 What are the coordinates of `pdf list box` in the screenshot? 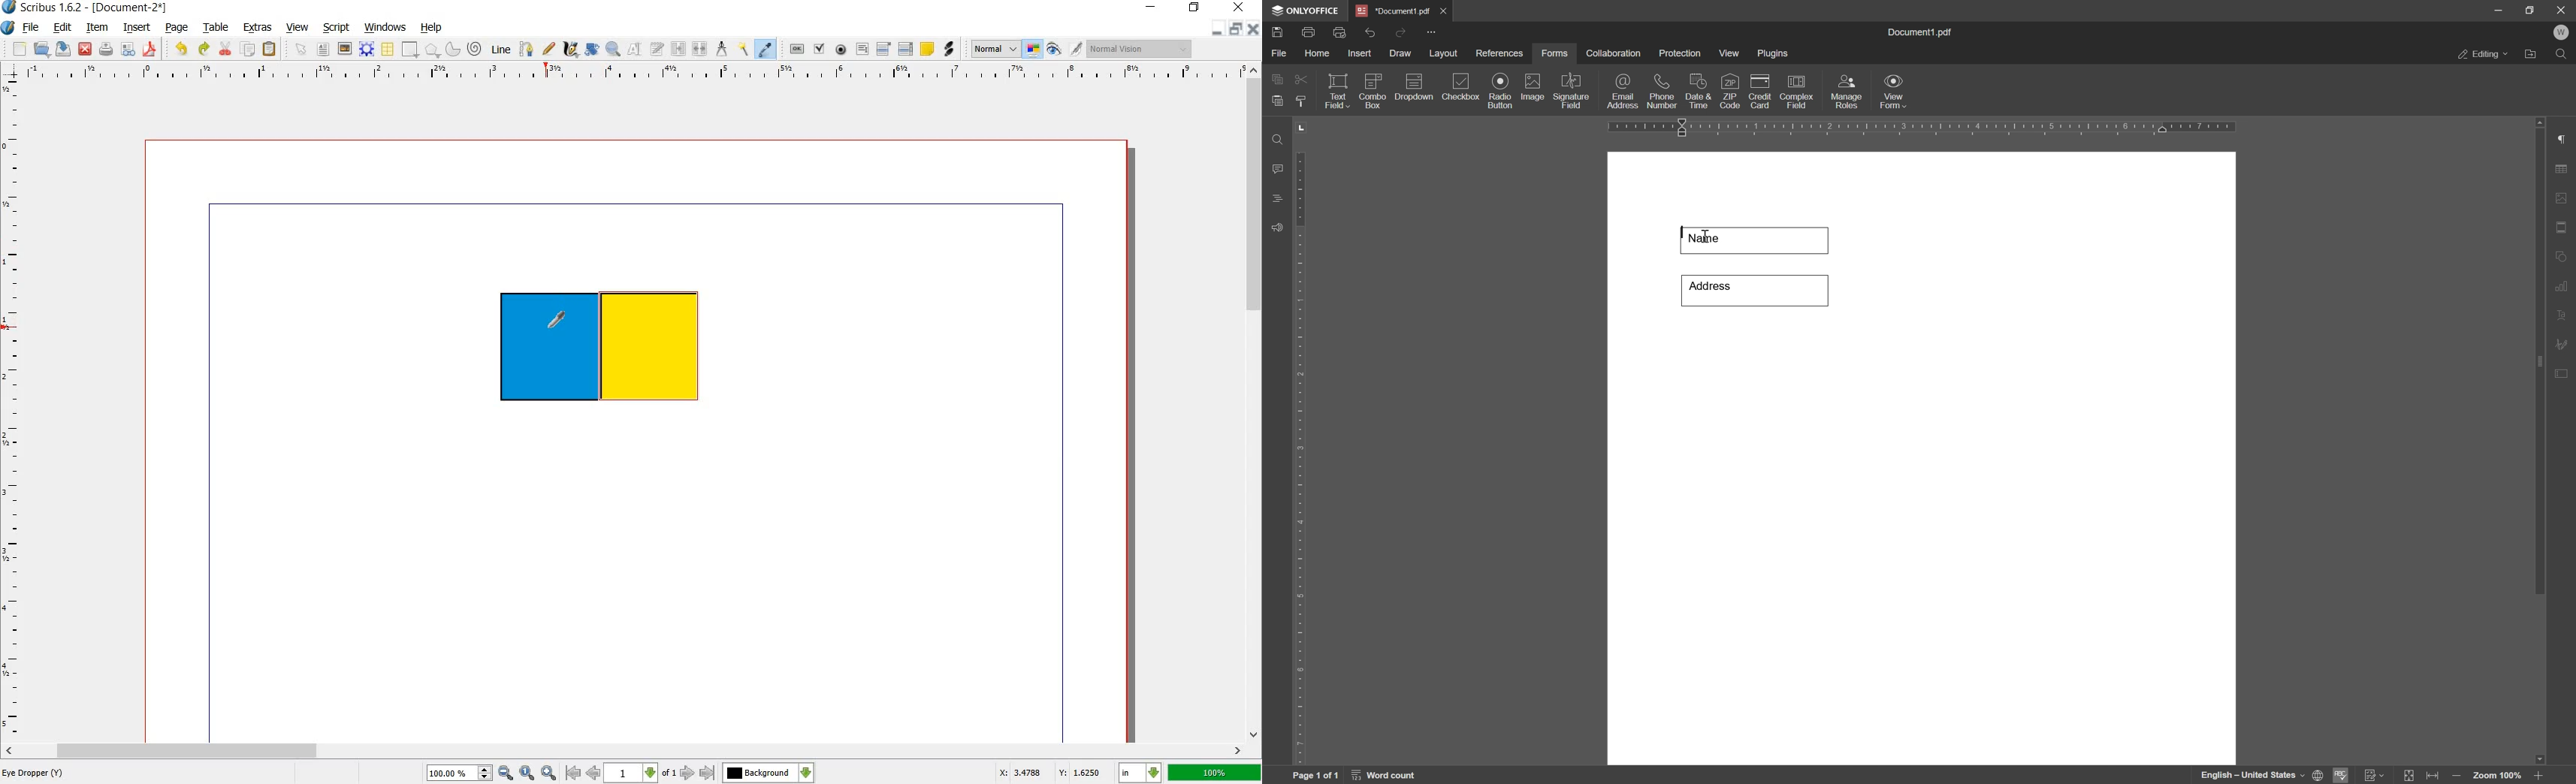 It's located at (905, 50).